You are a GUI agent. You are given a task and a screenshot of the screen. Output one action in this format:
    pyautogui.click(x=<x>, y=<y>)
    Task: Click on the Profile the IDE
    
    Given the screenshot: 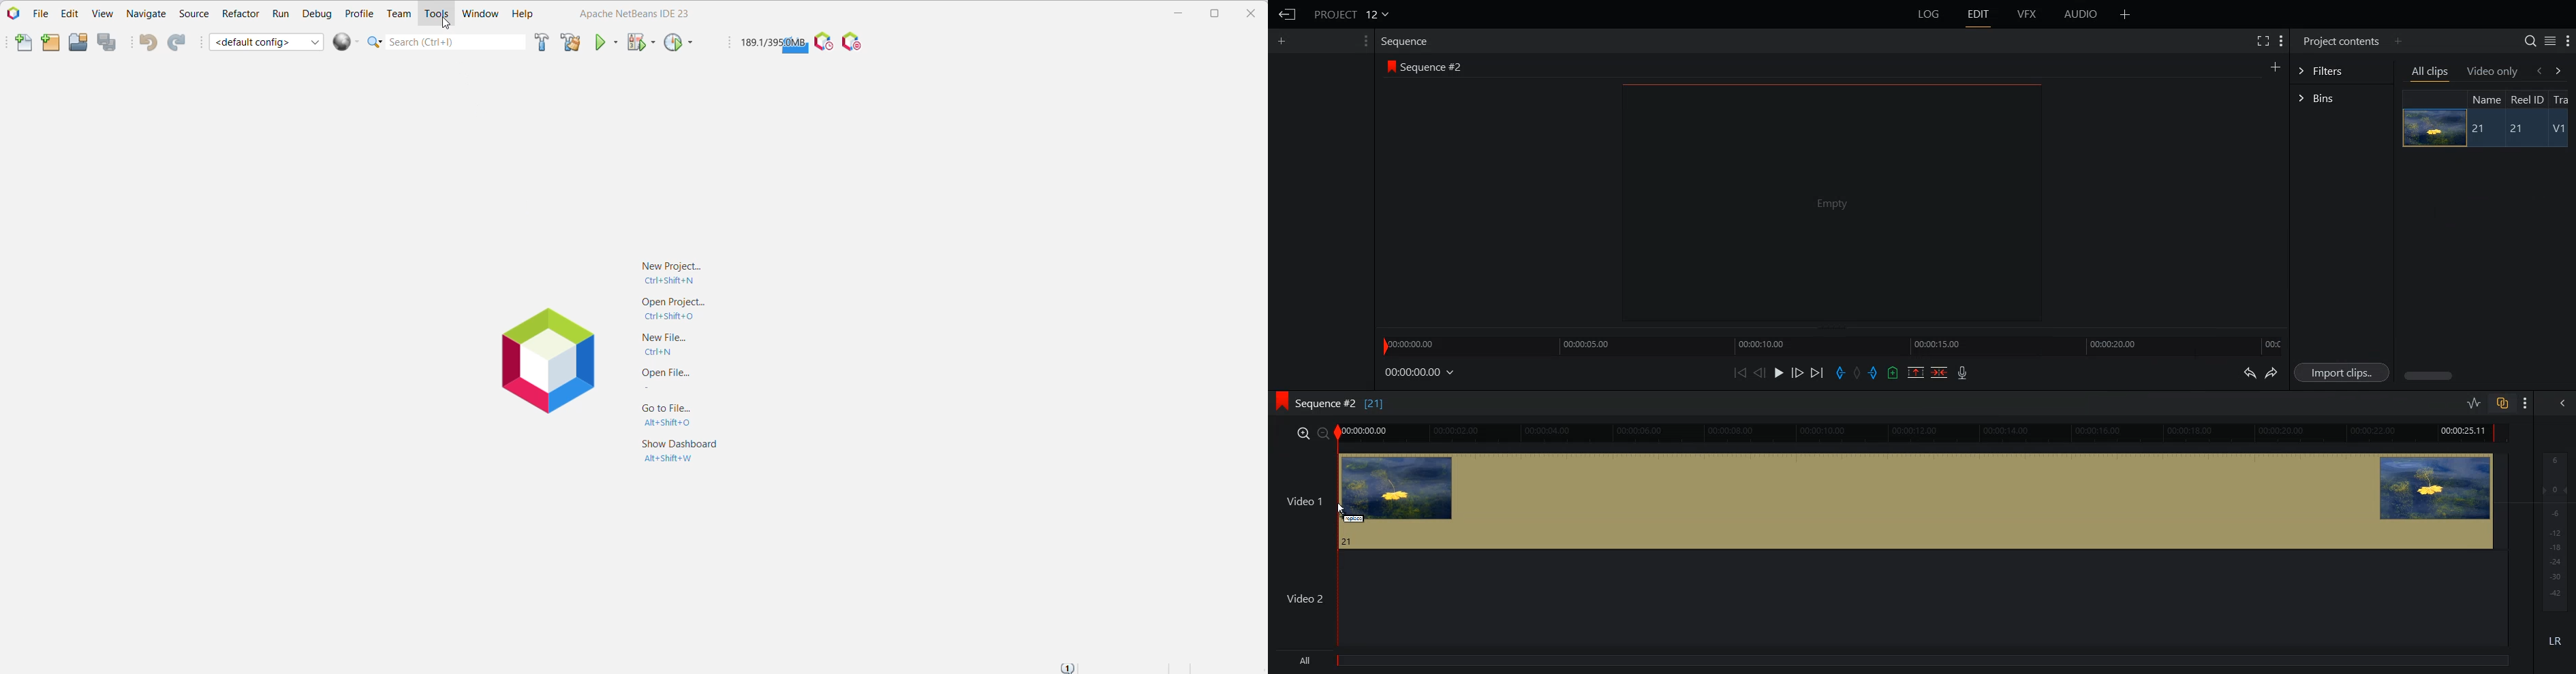 What is the action you would take?
    pyautogui.click(x=823, y=42)
    